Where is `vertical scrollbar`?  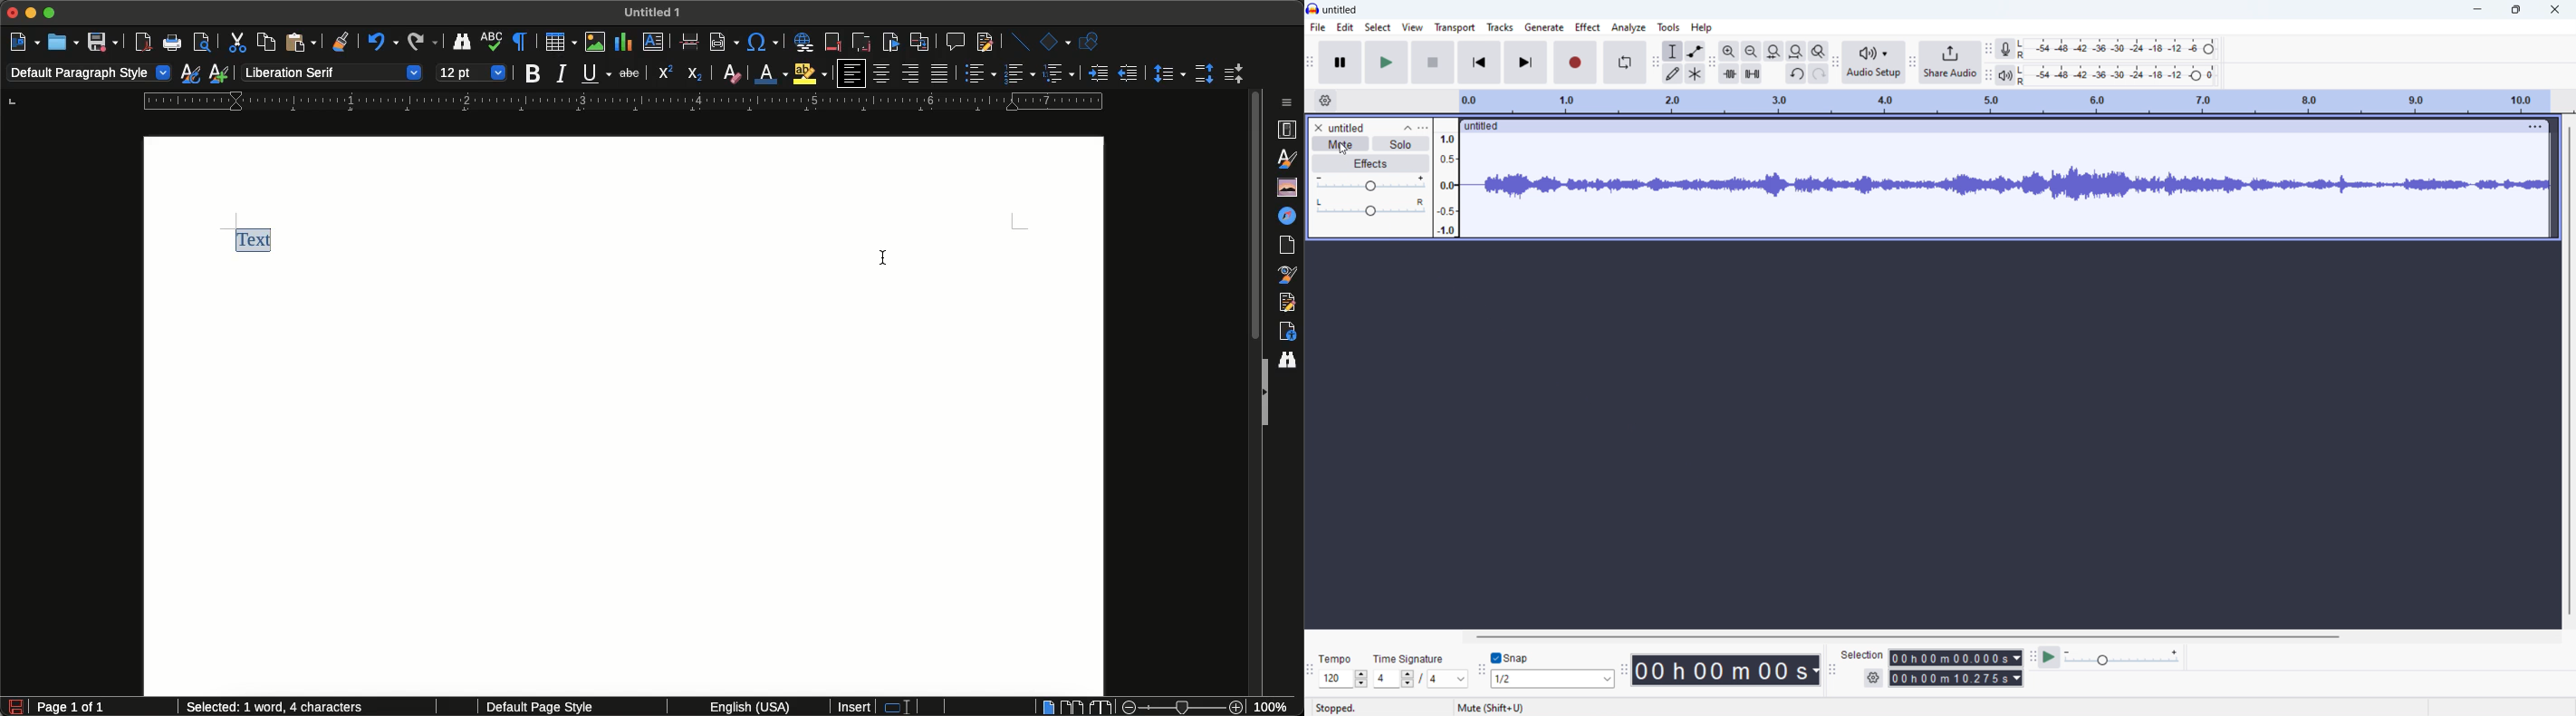 vertical scrollbar is located at coordinates (2570, 371).